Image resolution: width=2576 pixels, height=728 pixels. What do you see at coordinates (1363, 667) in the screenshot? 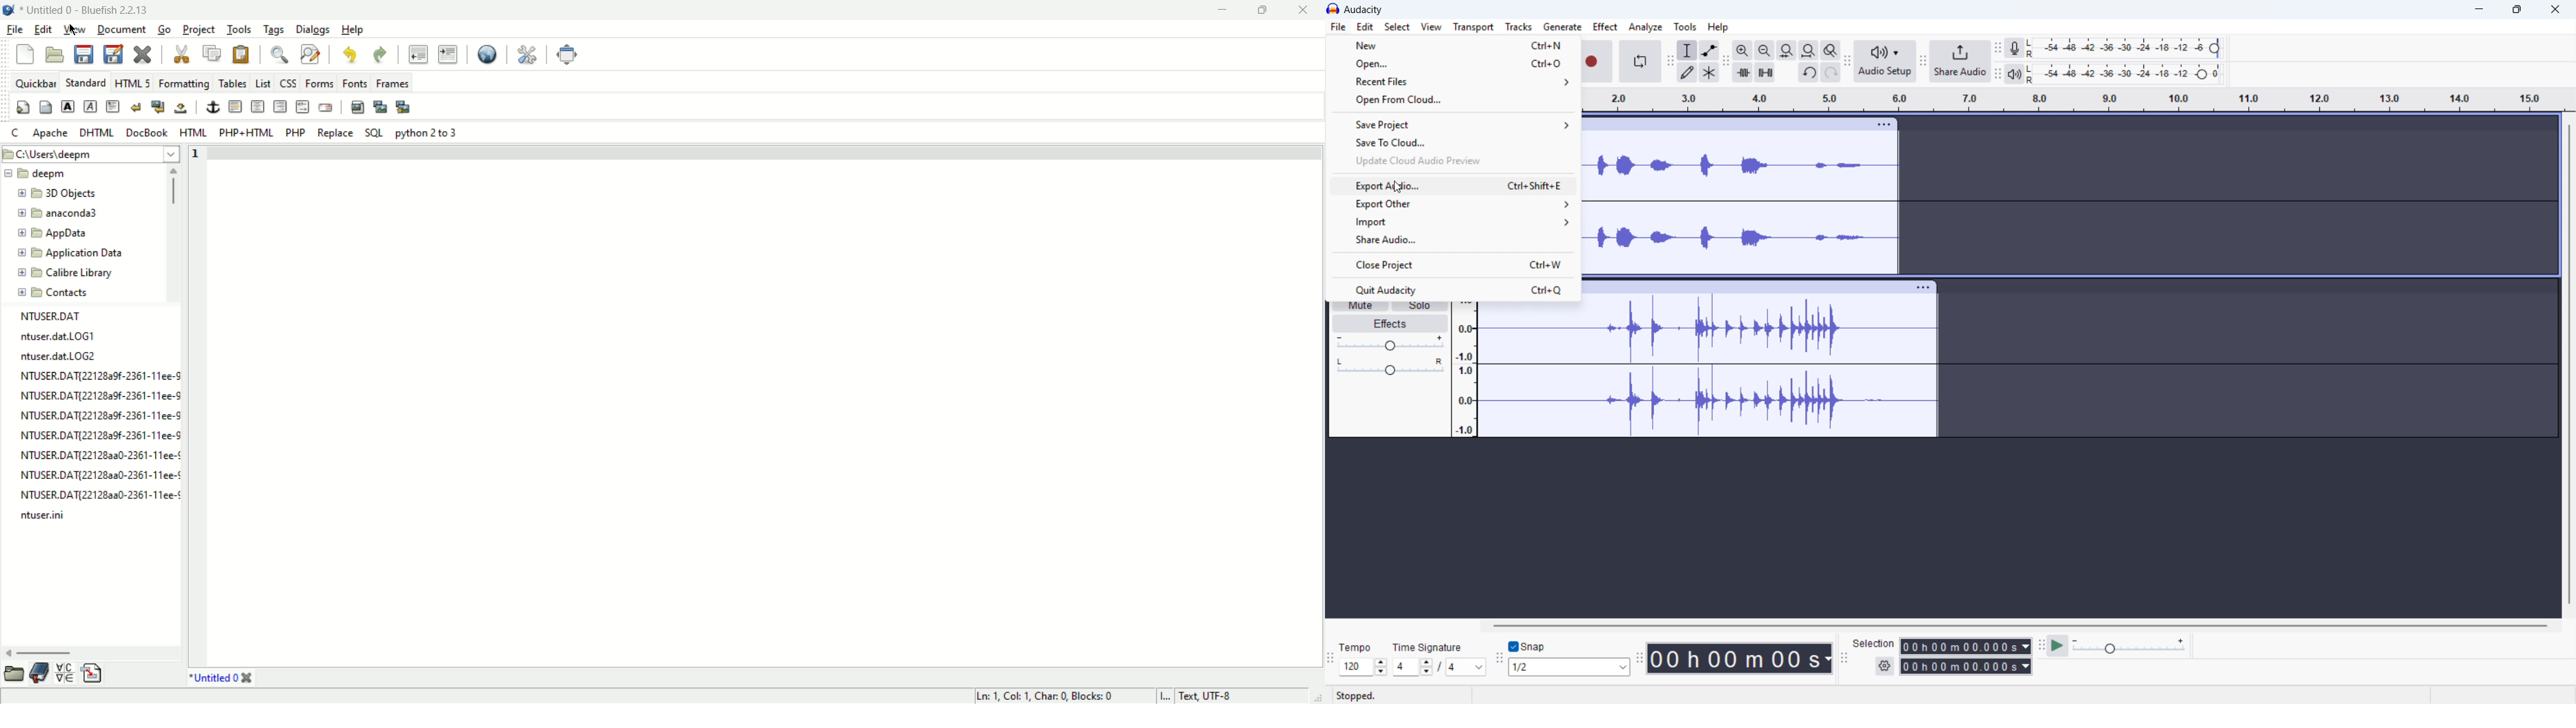
I see `Set tempo ` at bounding box center [1363, 667].